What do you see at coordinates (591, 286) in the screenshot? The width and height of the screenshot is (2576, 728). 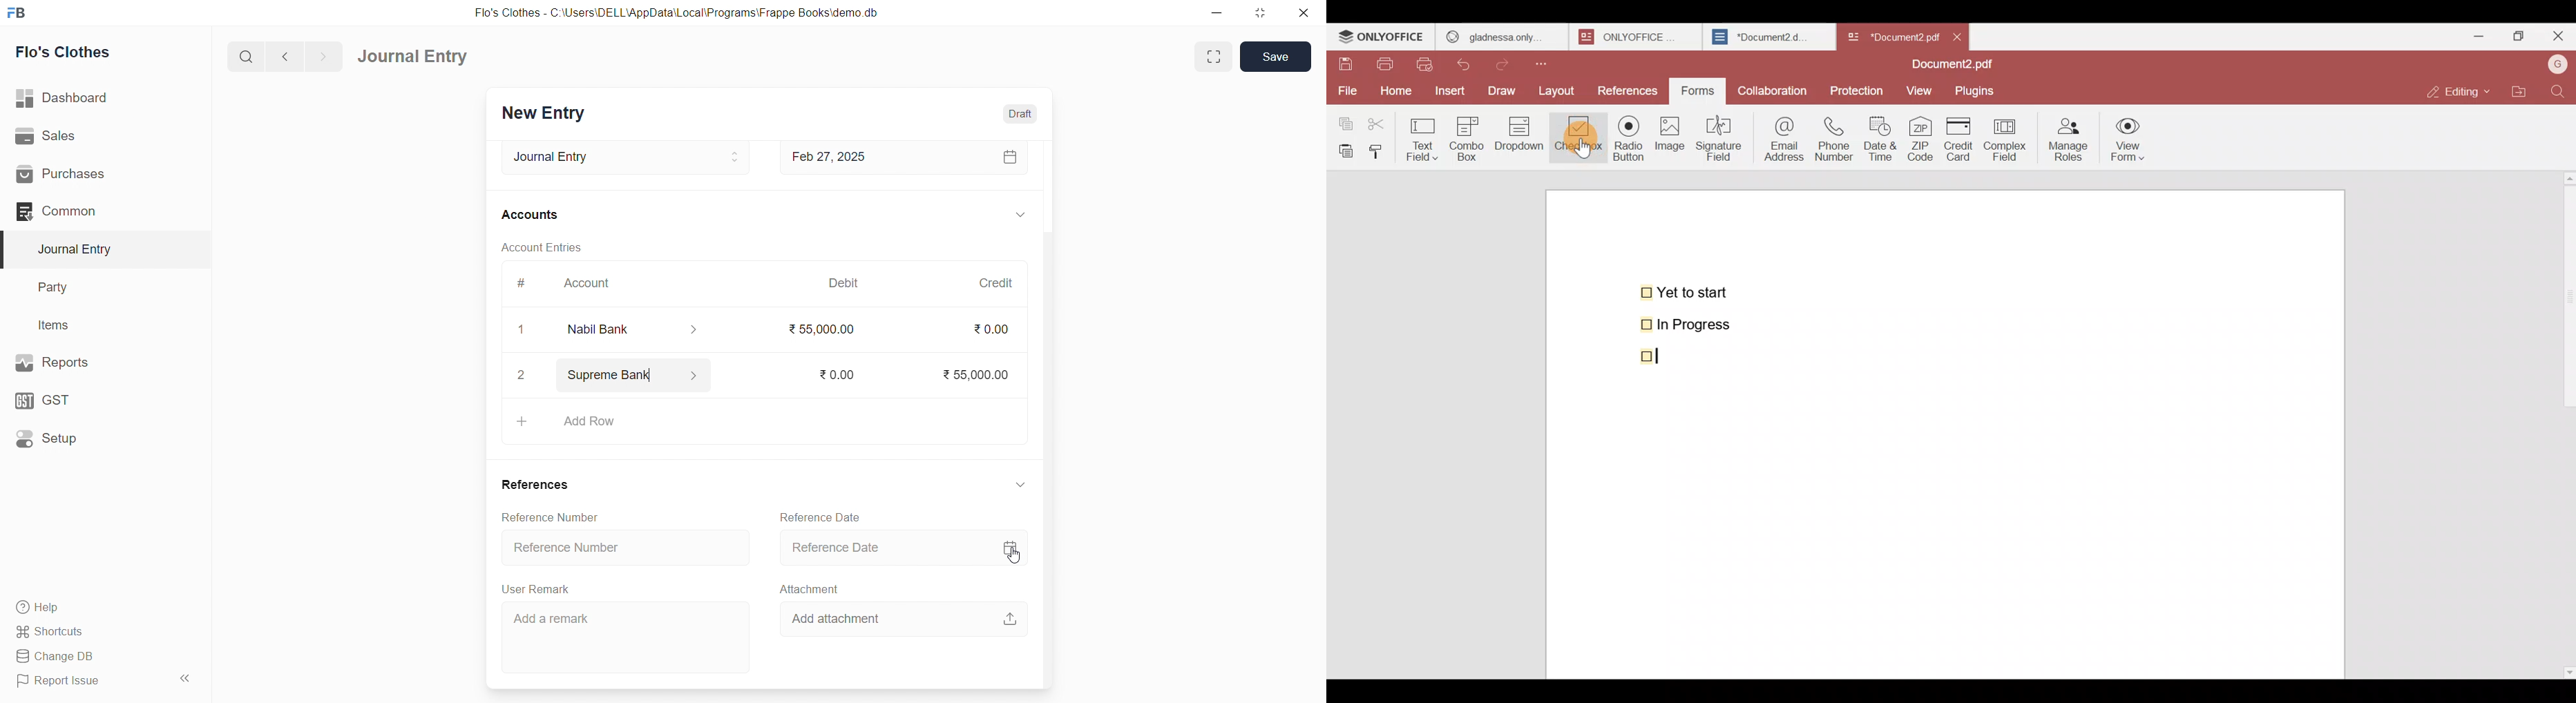 I see `Account` at bounding box center [591, 286].